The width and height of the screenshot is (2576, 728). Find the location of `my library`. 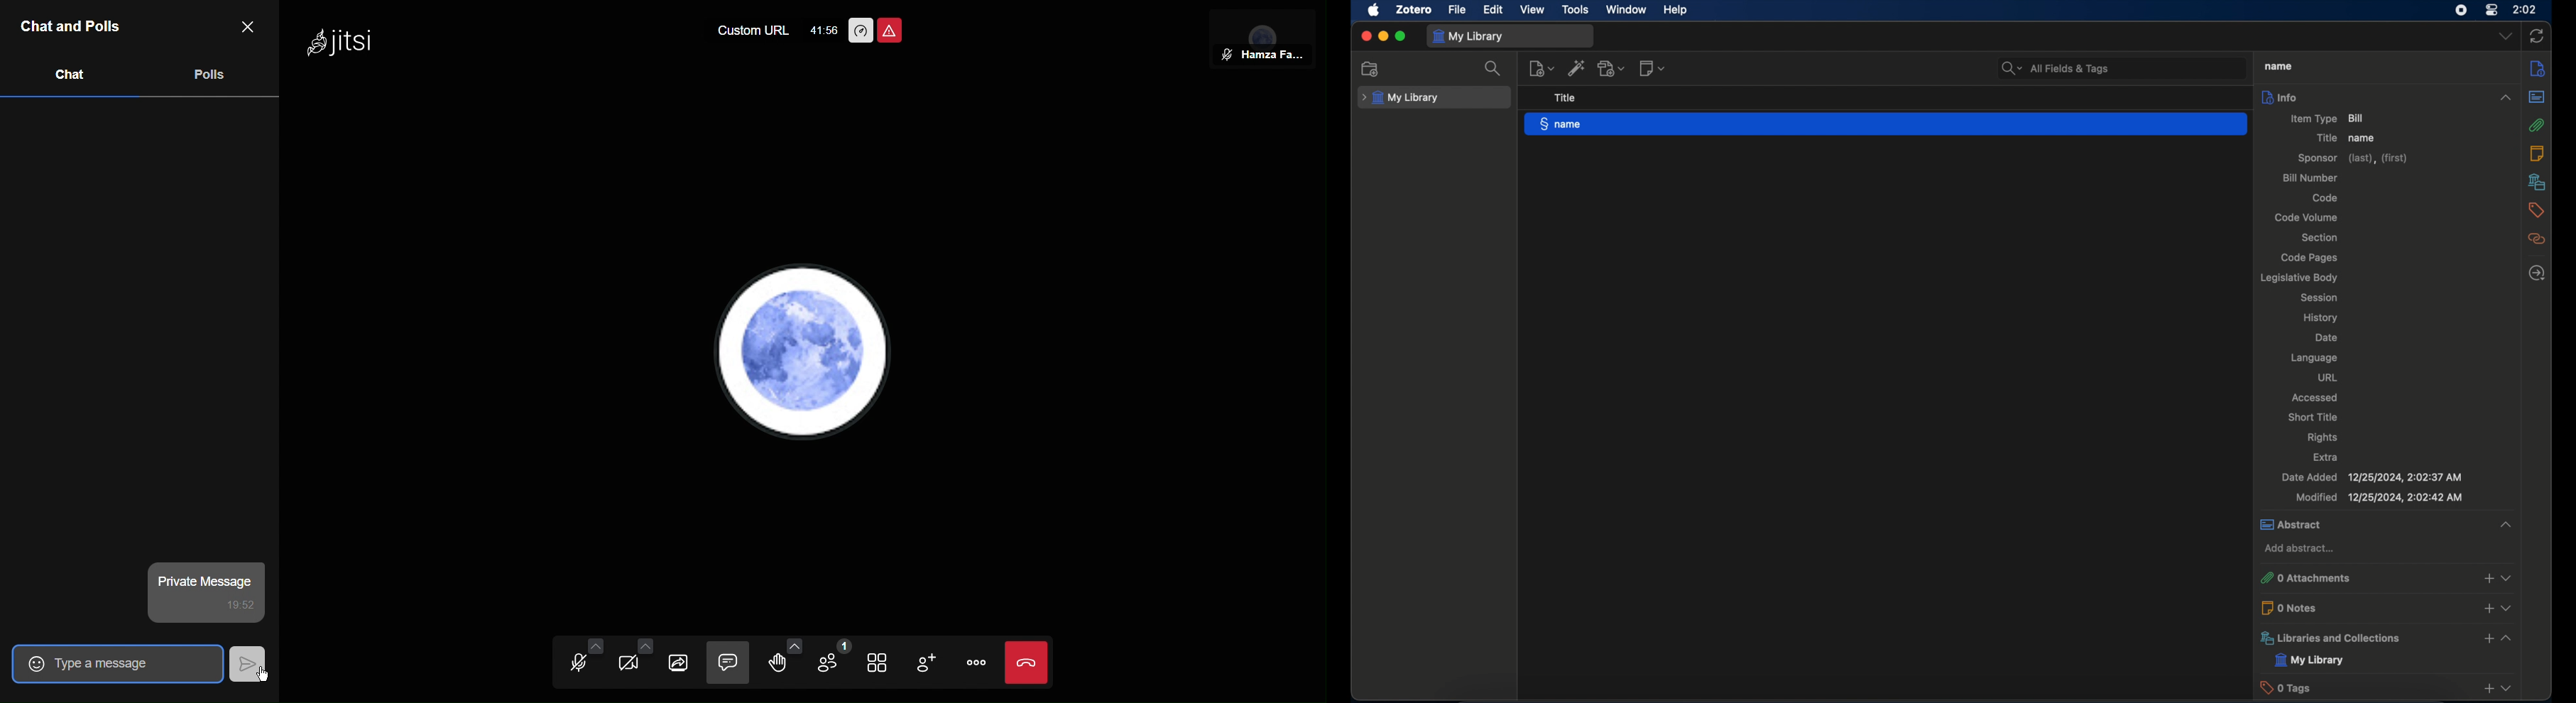

my library is located at coordinates (1467, 36).